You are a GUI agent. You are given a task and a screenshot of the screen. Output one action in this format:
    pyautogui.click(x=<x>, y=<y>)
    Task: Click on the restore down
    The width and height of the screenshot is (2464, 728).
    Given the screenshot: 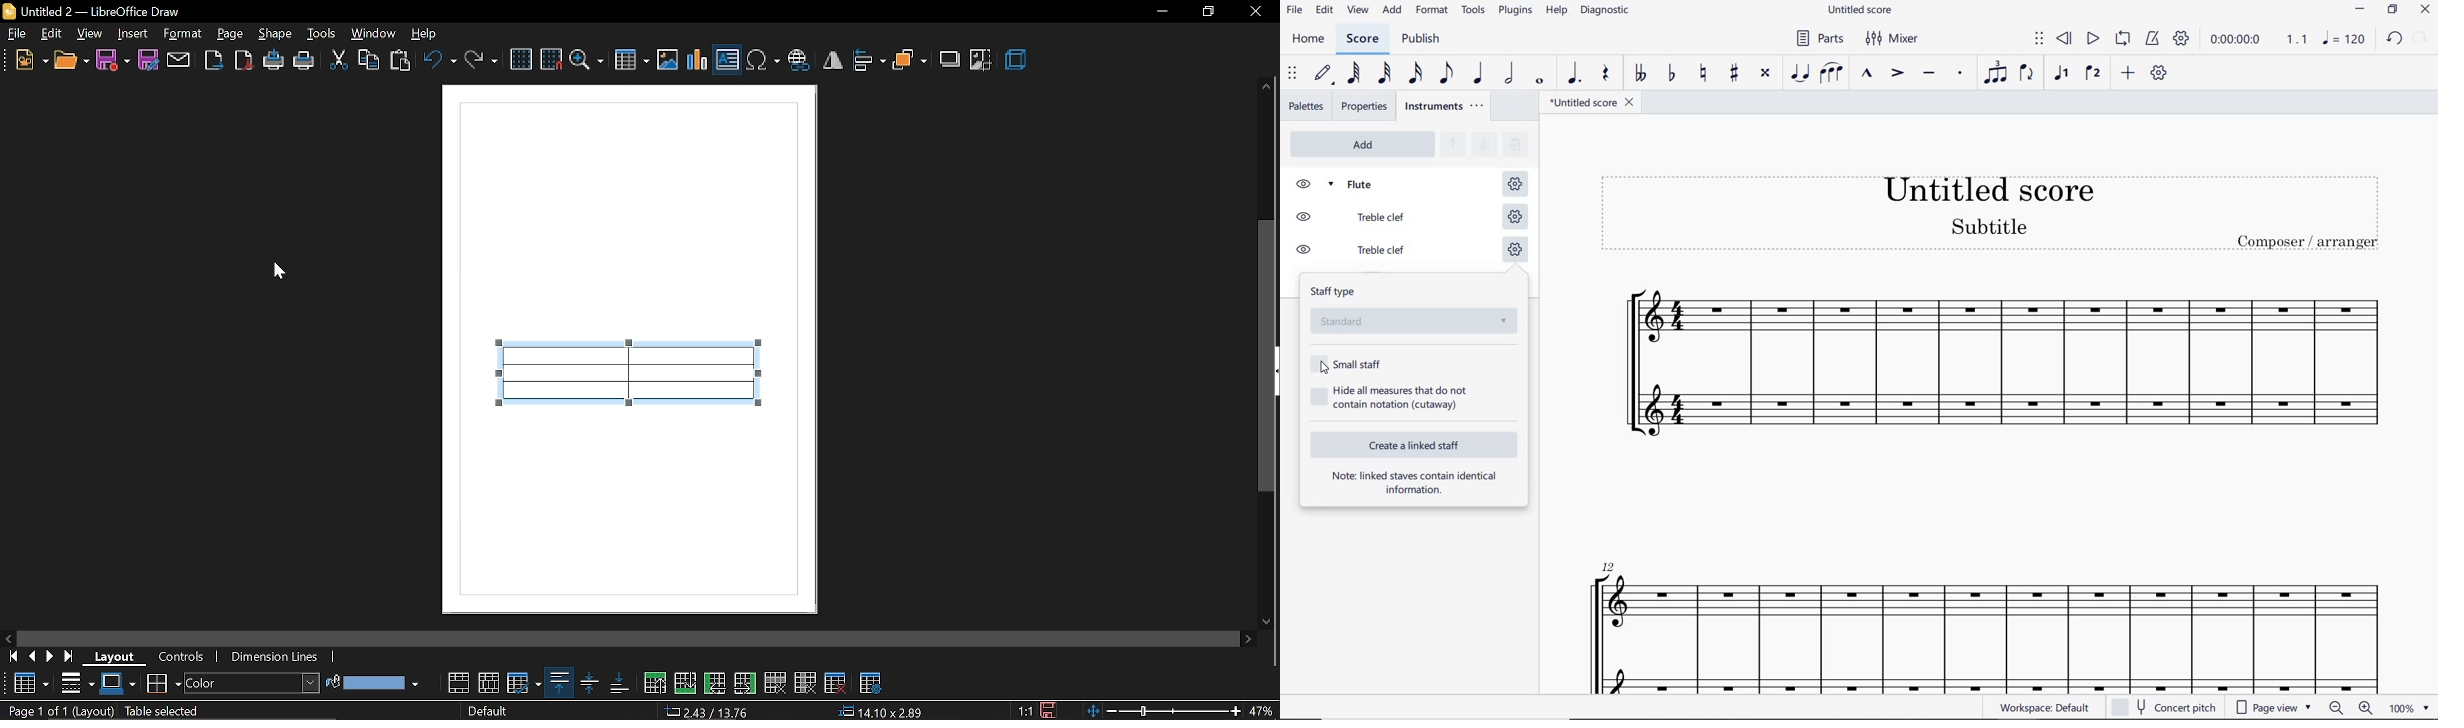 What is the action you would take?
    pyautogui.click(x=1207, y=10)
    